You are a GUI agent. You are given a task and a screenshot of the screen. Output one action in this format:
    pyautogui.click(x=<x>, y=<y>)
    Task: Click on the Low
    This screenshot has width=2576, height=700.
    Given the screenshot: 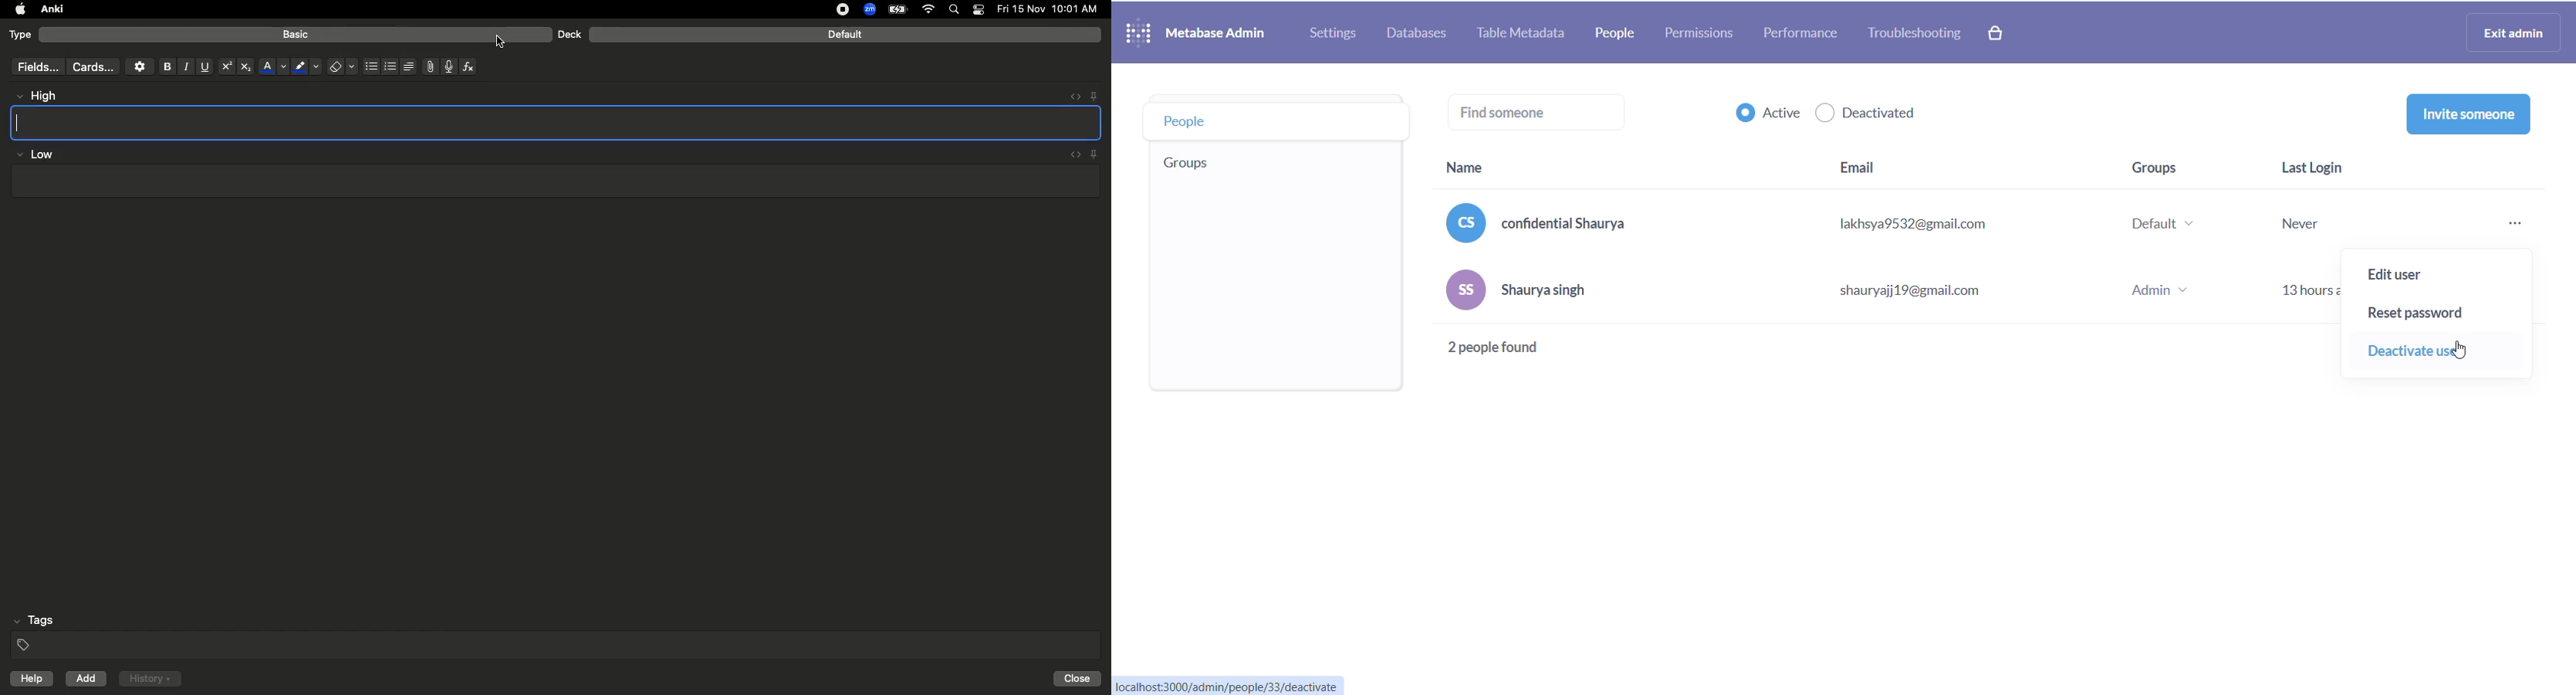 What is the action you would take?
    pyautogui.click(x=35, y=155)
    